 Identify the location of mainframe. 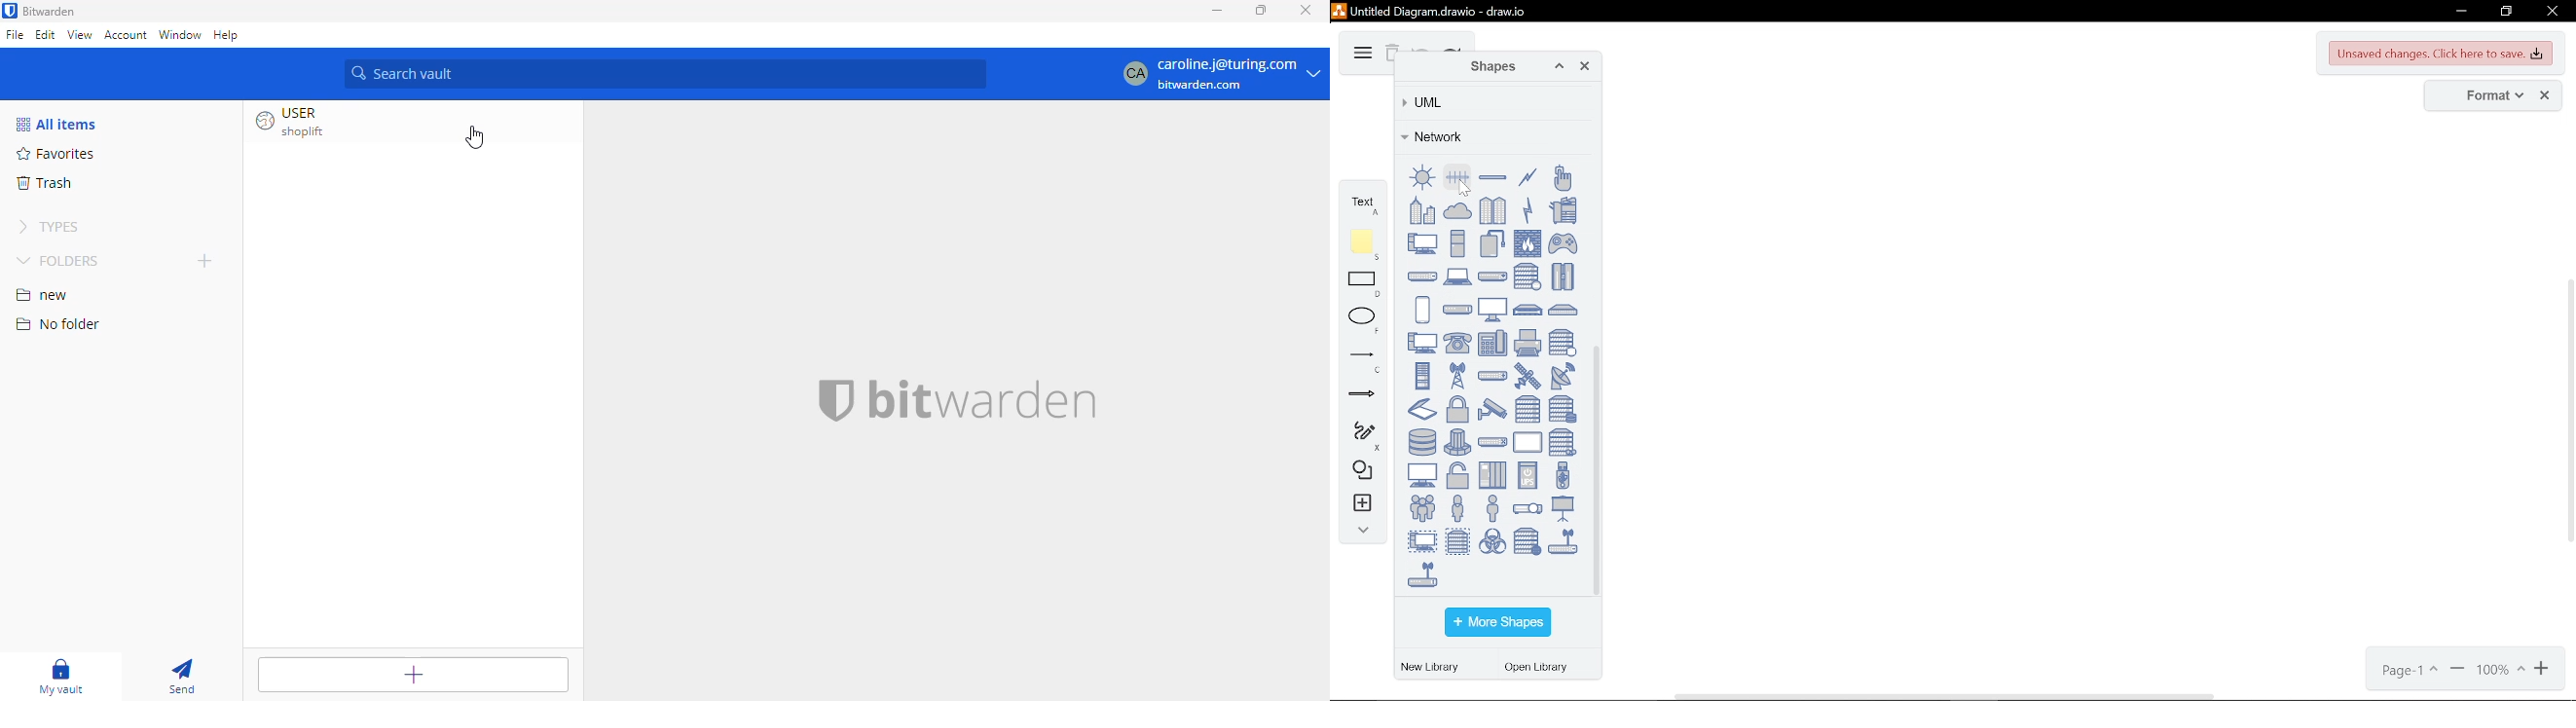
(1563, 277).